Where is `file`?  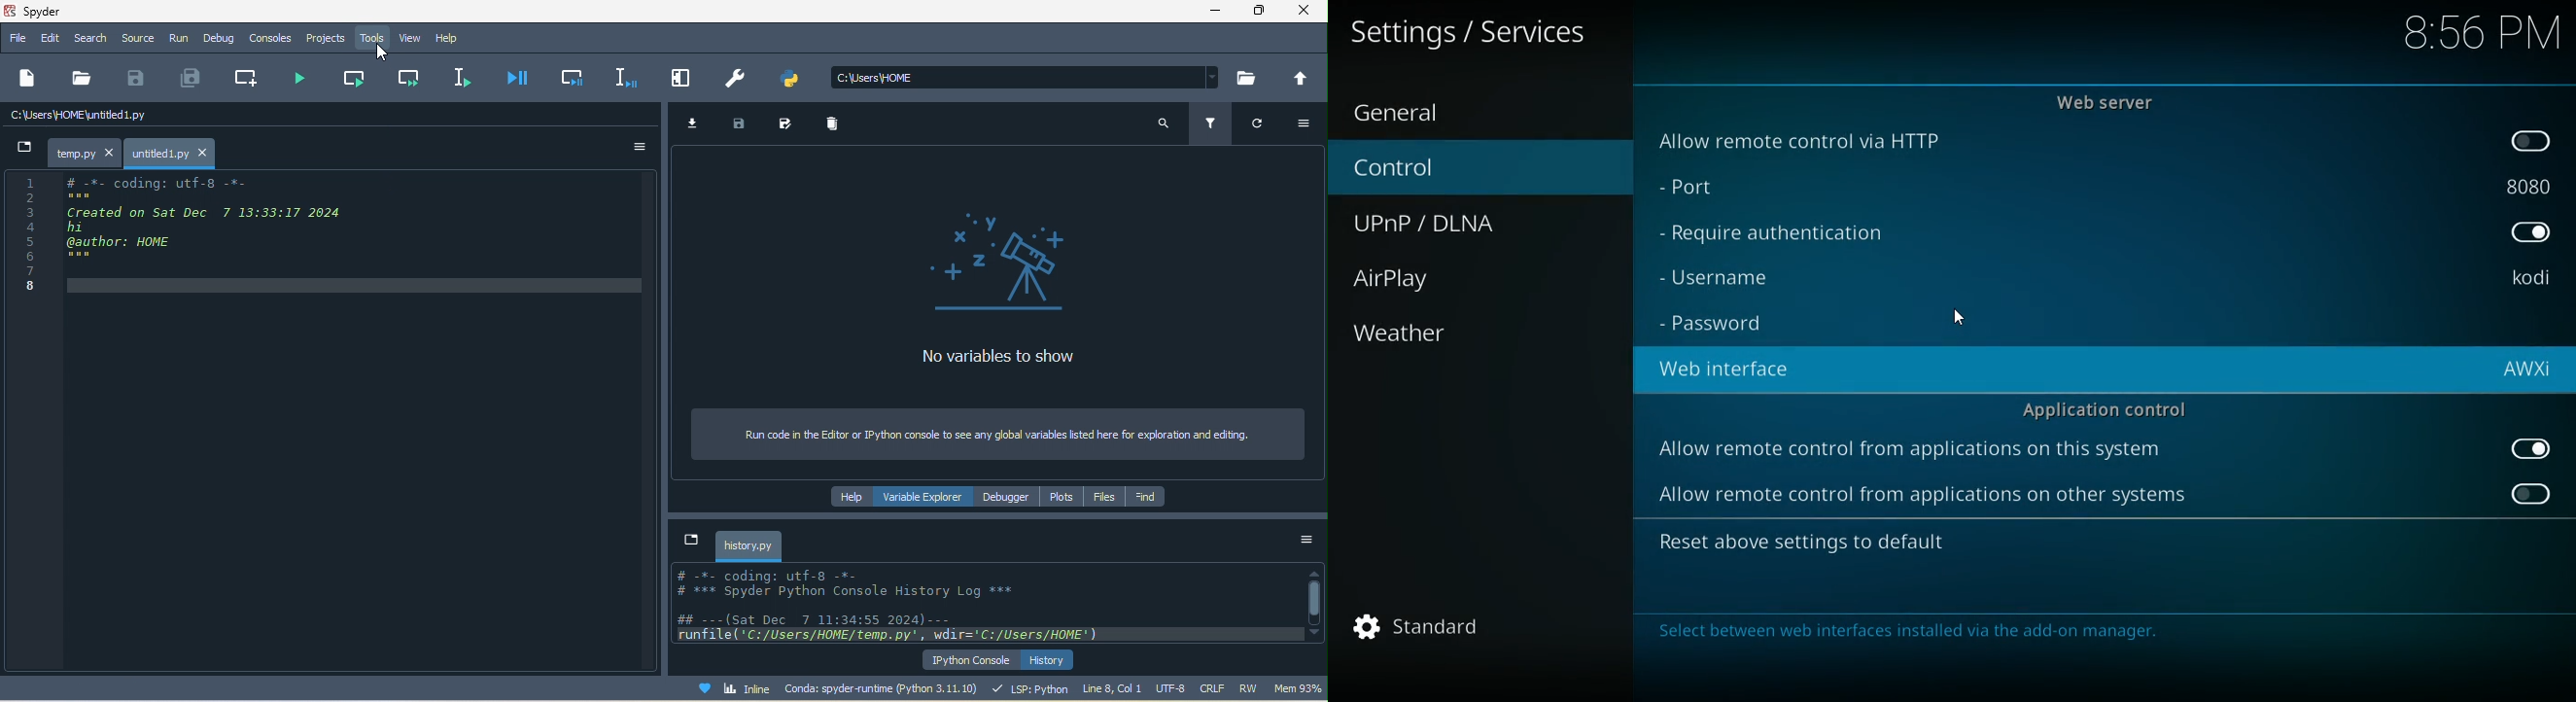 file is located at coordinates (17, 38).